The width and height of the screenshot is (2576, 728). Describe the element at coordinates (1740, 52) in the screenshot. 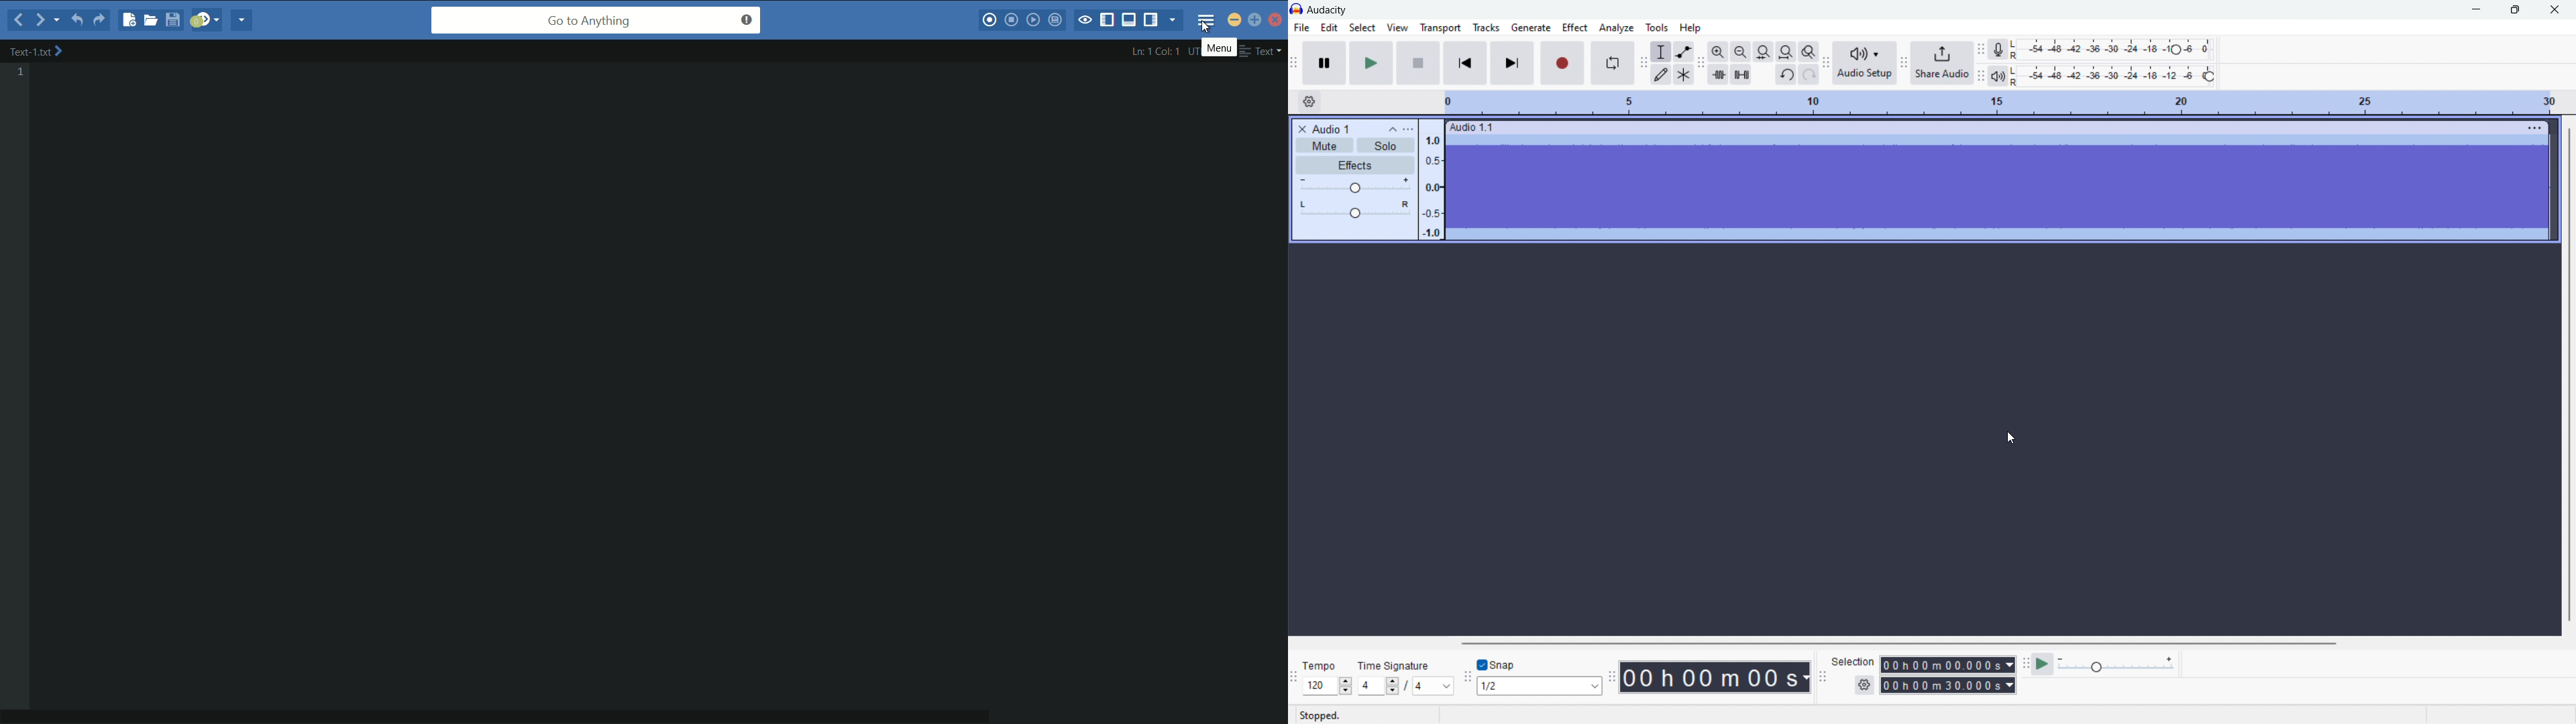

I see `zoom out` at that location.